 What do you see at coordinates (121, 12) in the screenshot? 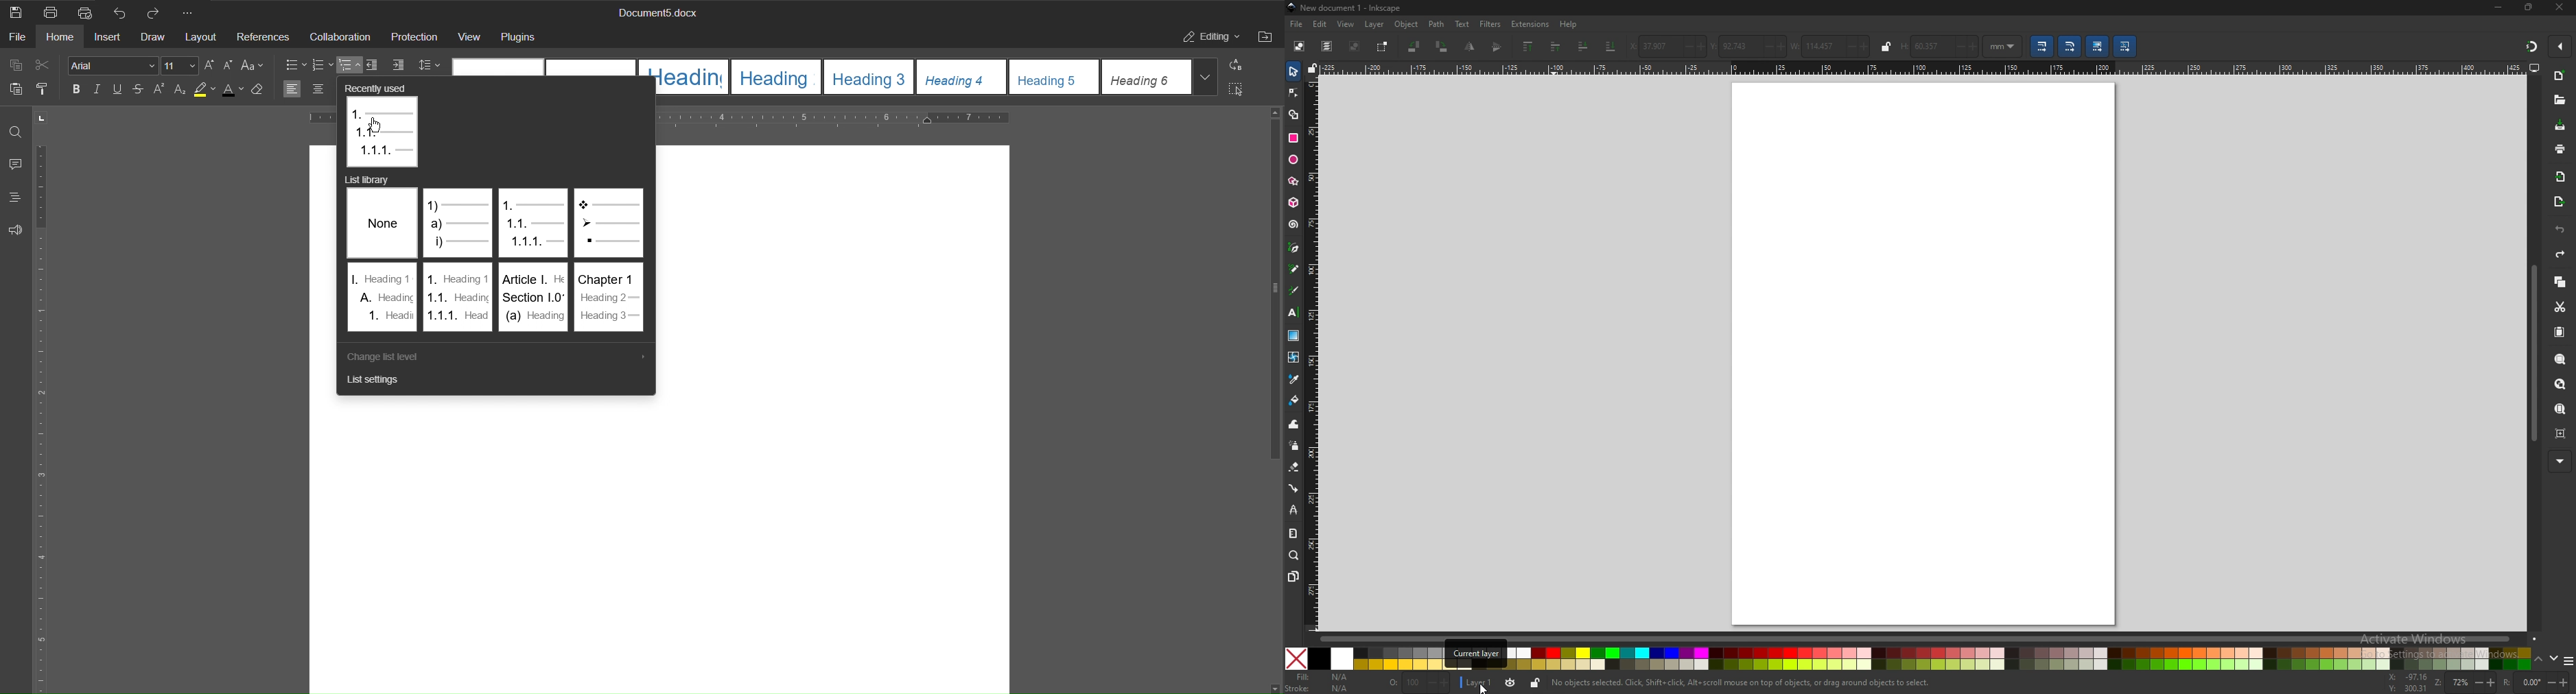
I see `Undo` at bounding box center [121, 12].